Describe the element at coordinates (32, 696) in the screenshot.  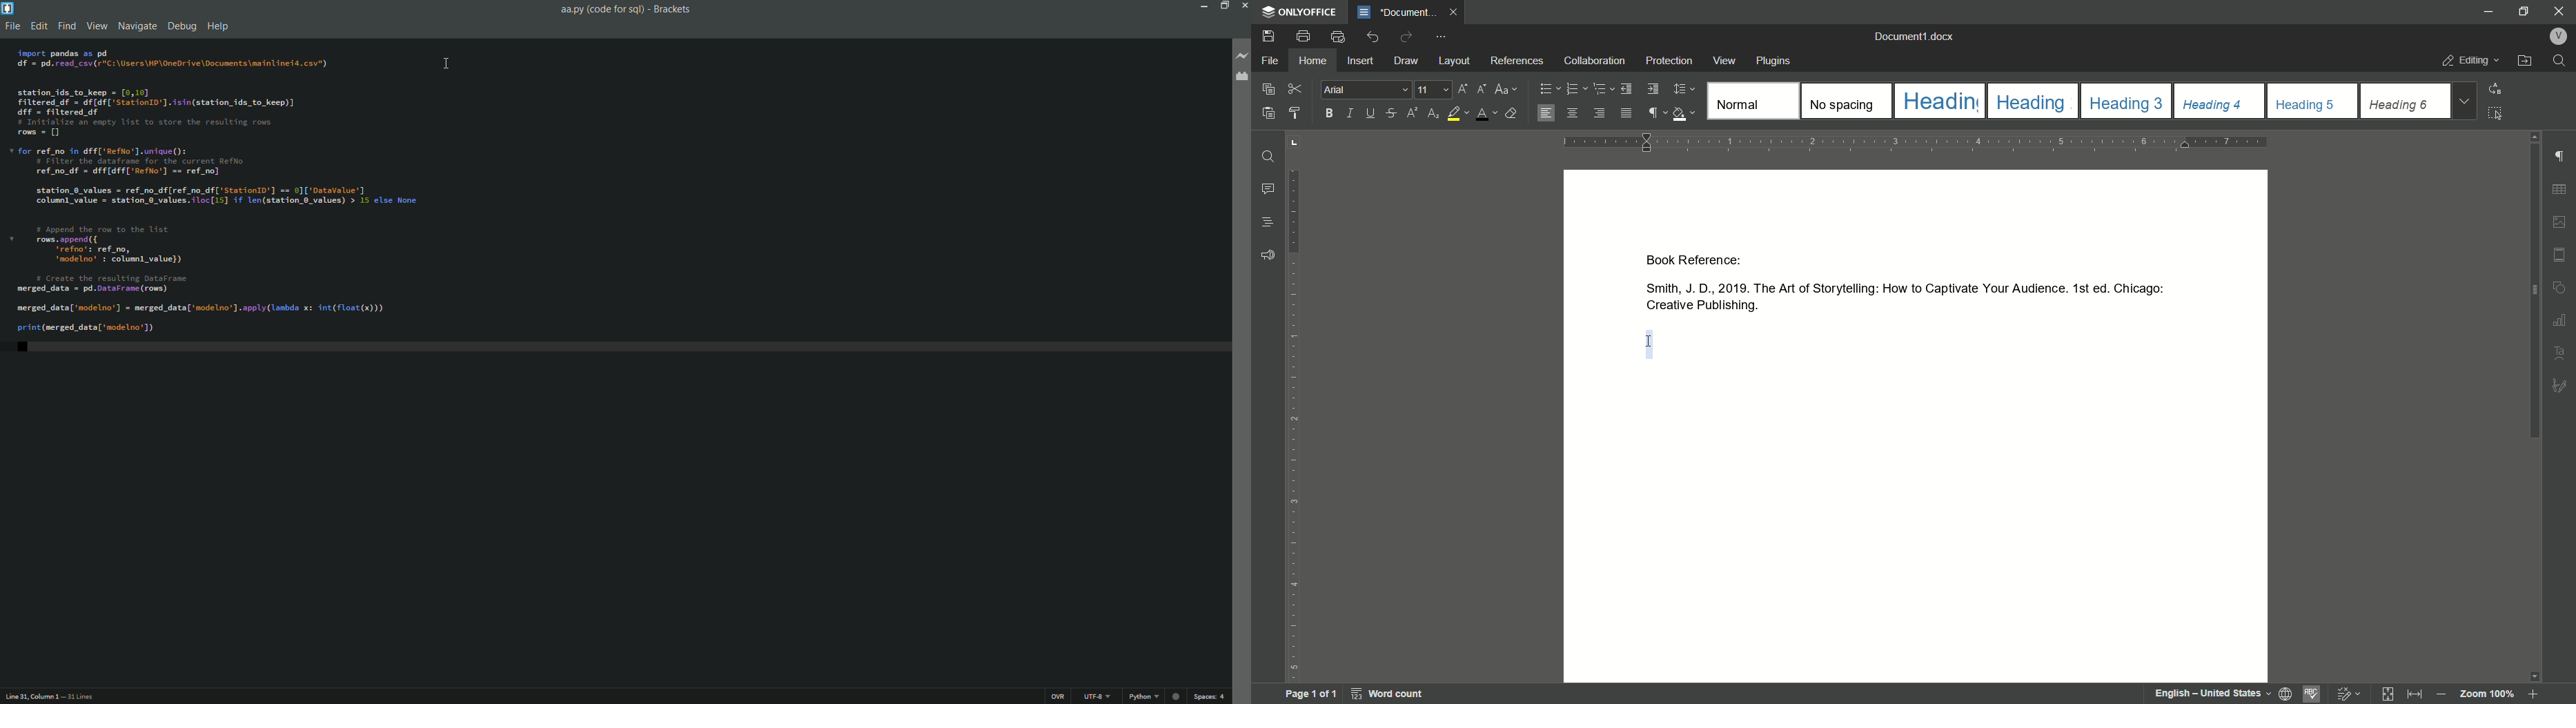
I see `cursor position` at that location.